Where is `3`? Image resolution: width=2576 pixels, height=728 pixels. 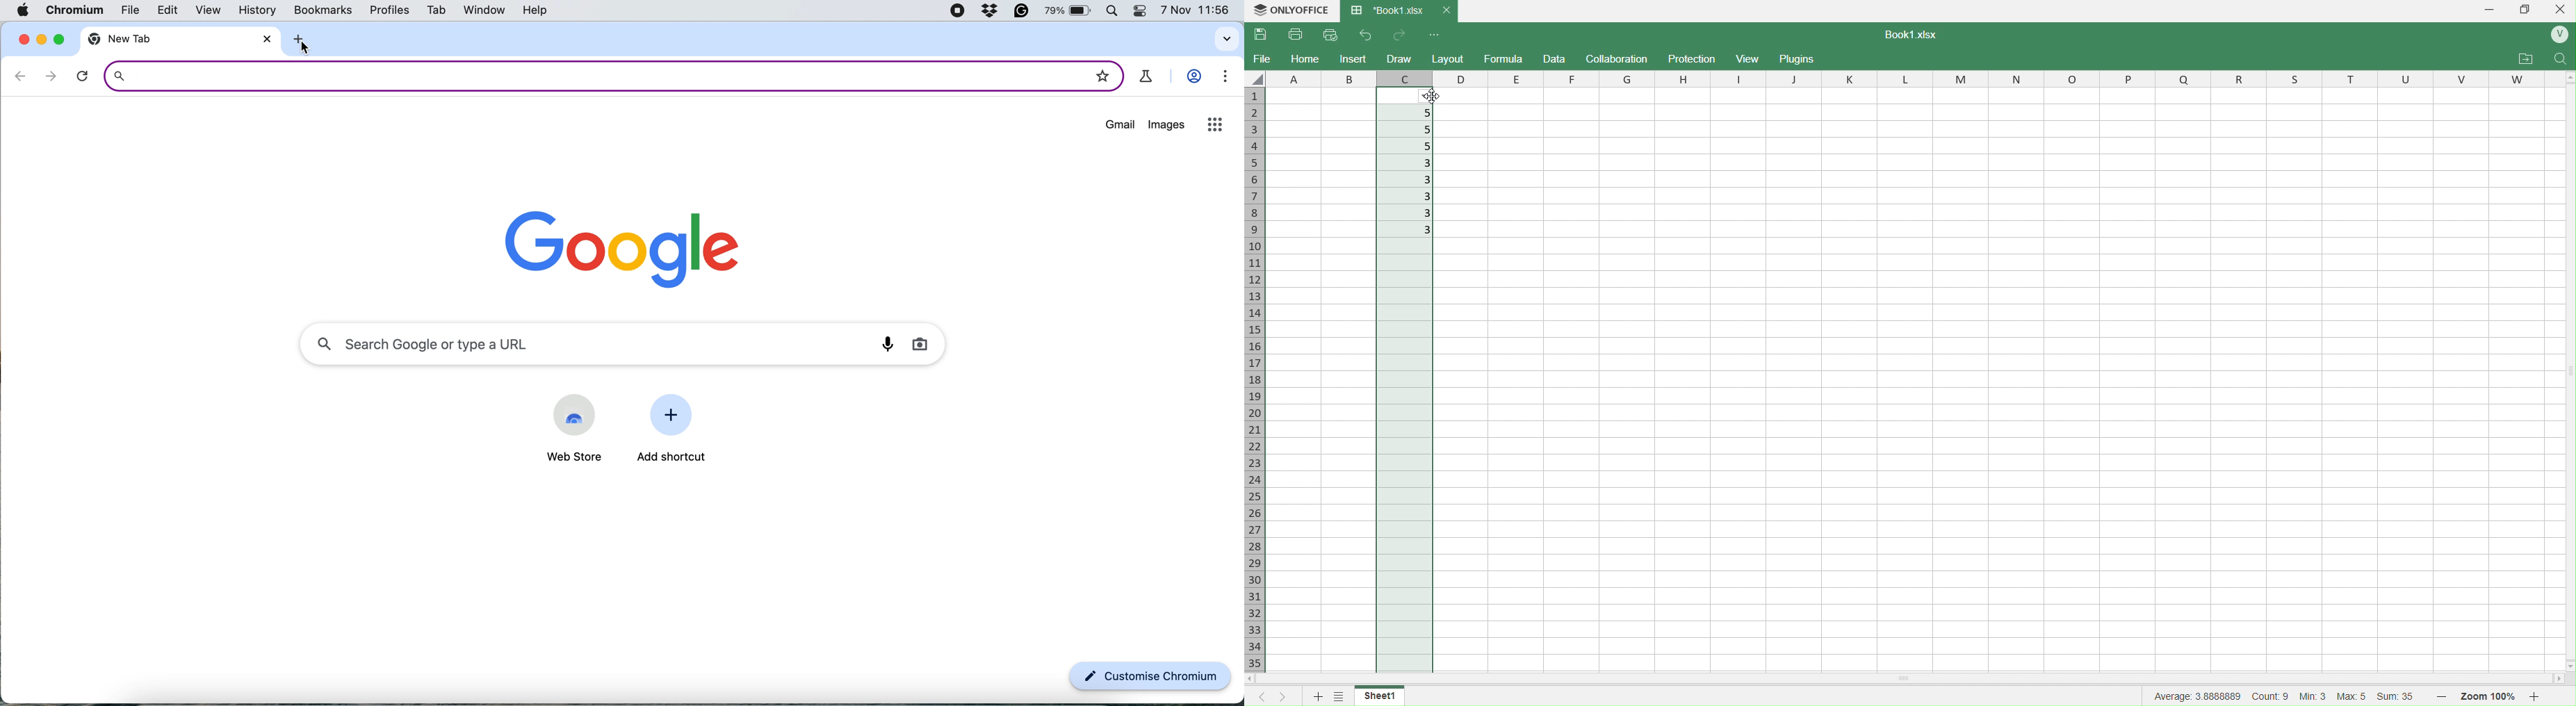
3 is located at coordinates (1408, 197).